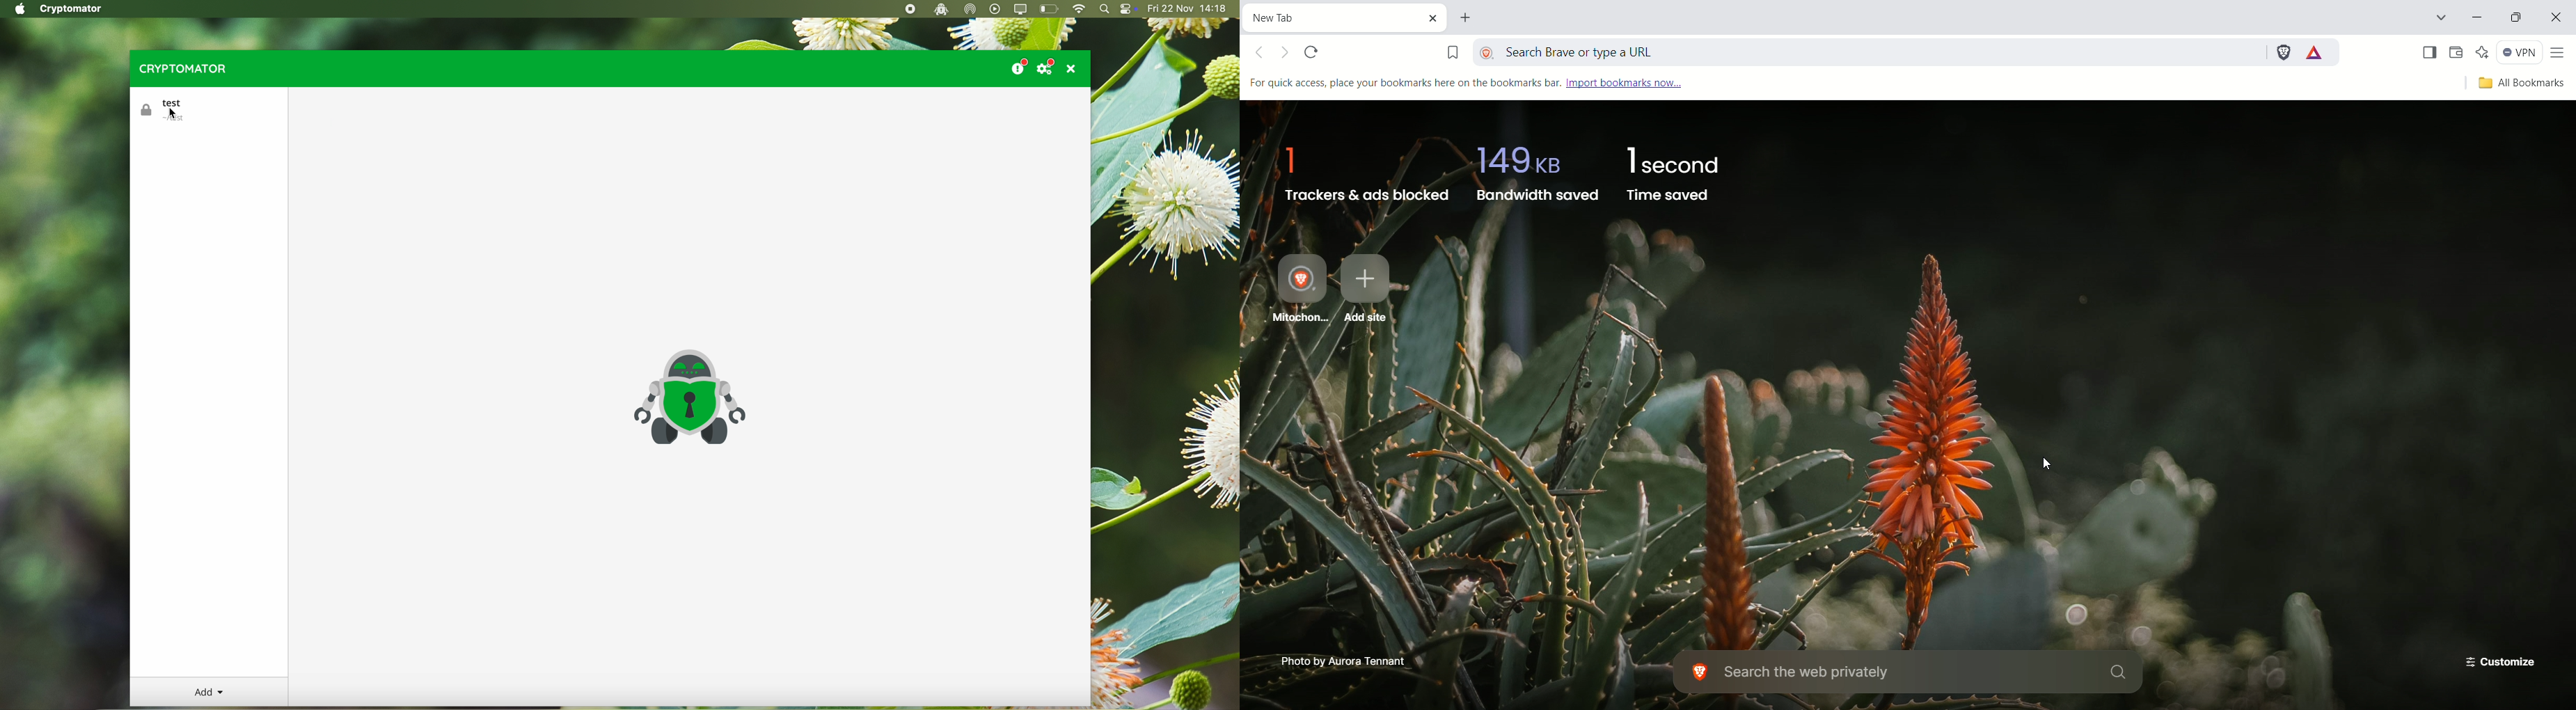  I want to click on close program, so click(1074, 69).